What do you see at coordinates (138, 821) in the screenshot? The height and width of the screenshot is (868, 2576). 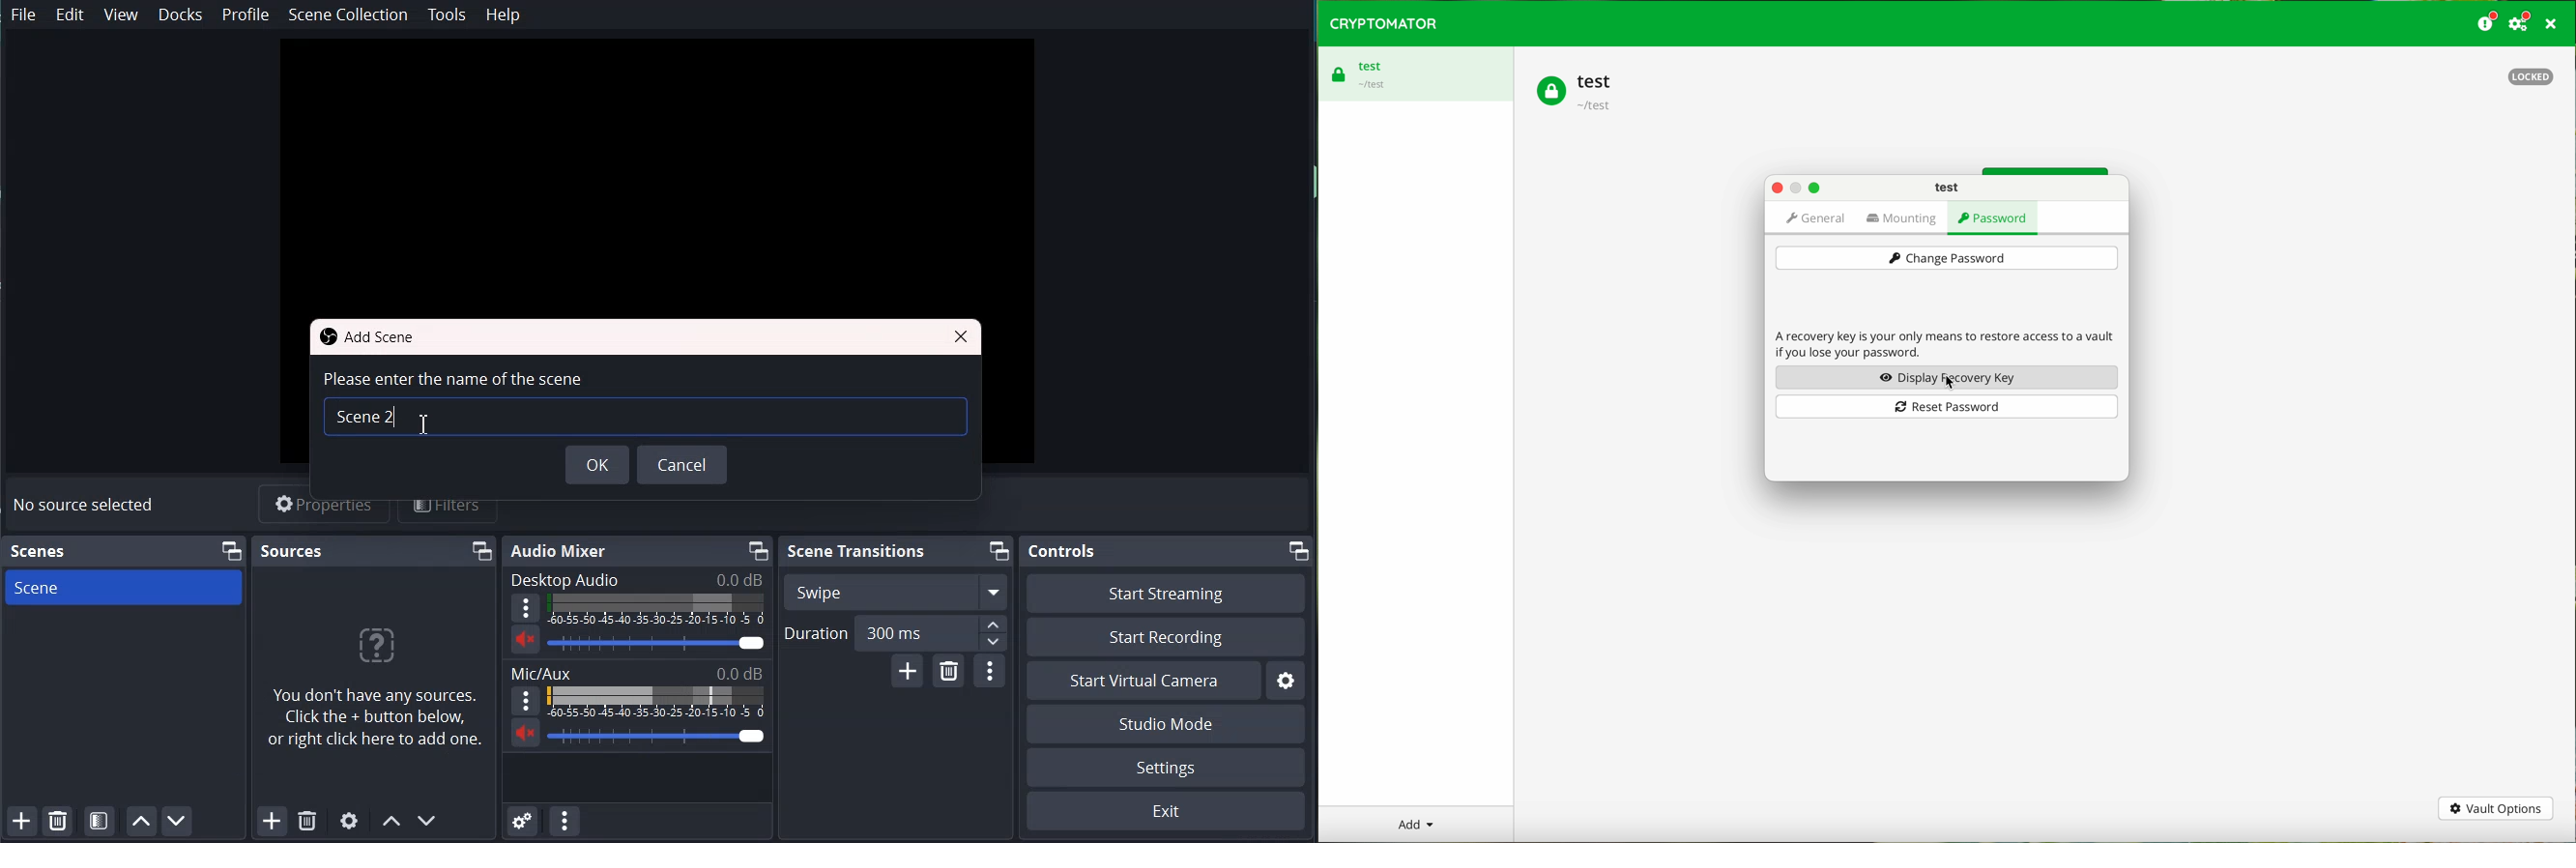 I see `Move Scene Up` at bounding box center [138, 821].